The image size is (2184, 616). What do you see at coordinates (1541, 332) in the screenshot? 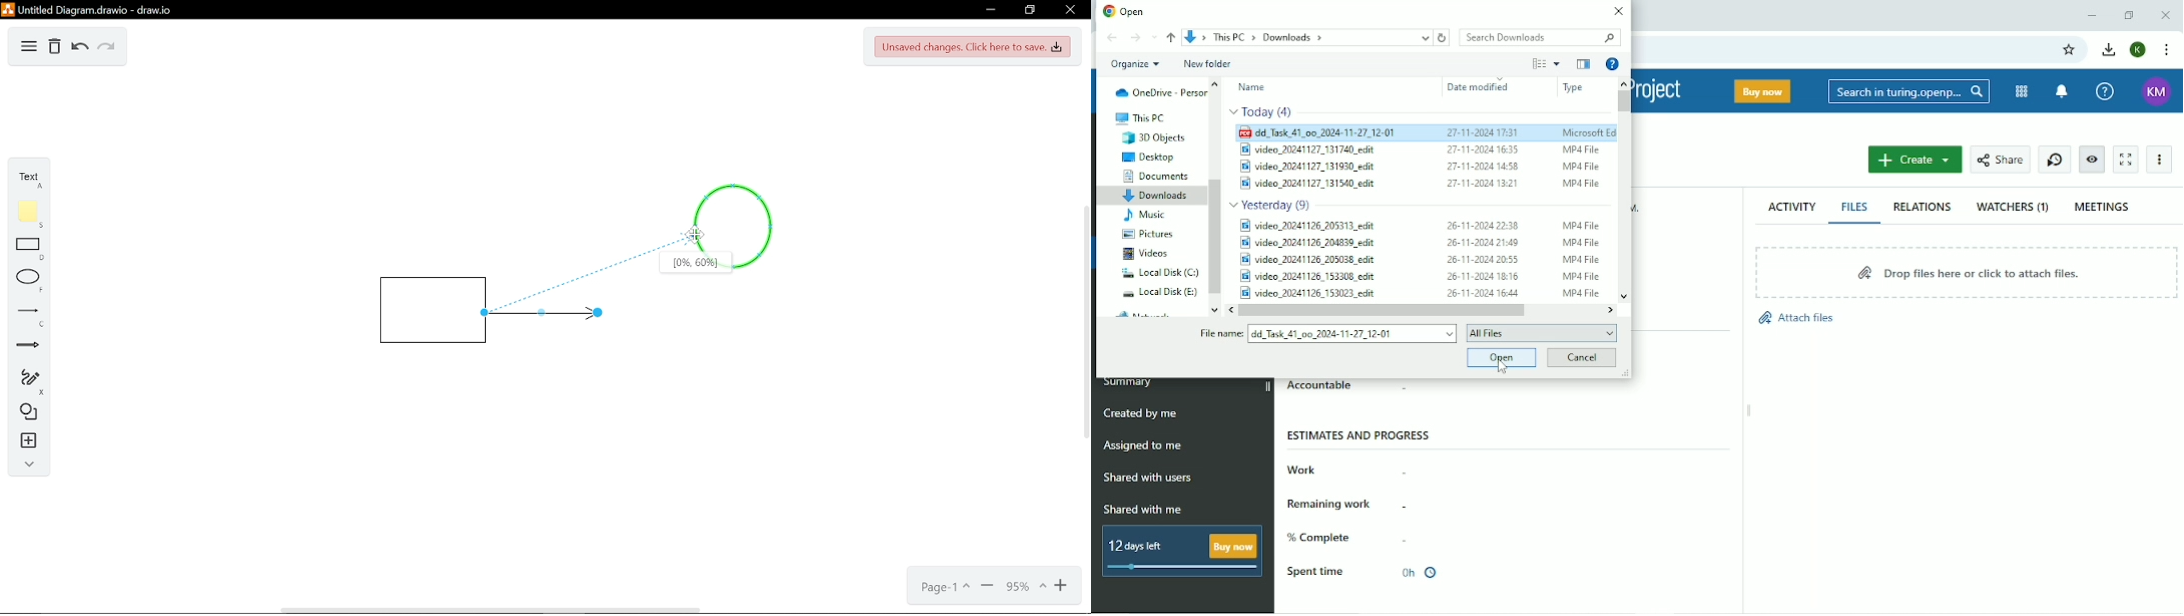
I see `All Files` at bounding box center [1541, 332].